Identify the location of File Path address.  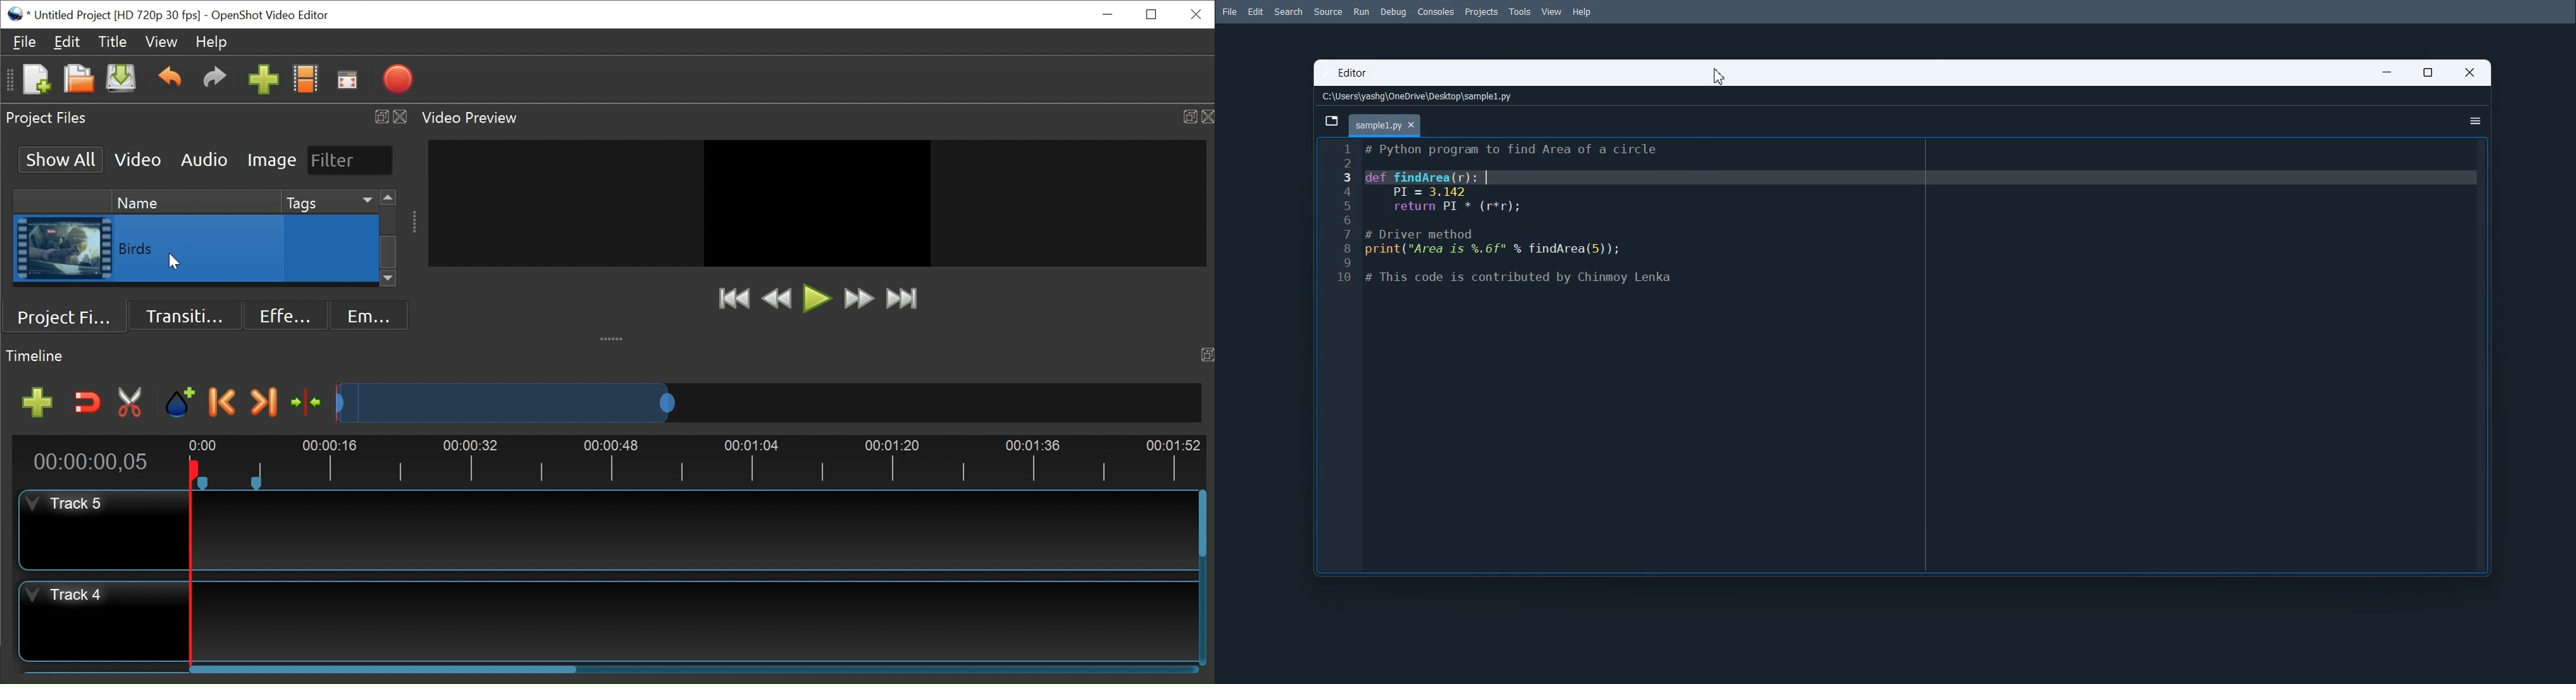
(1420, 96).